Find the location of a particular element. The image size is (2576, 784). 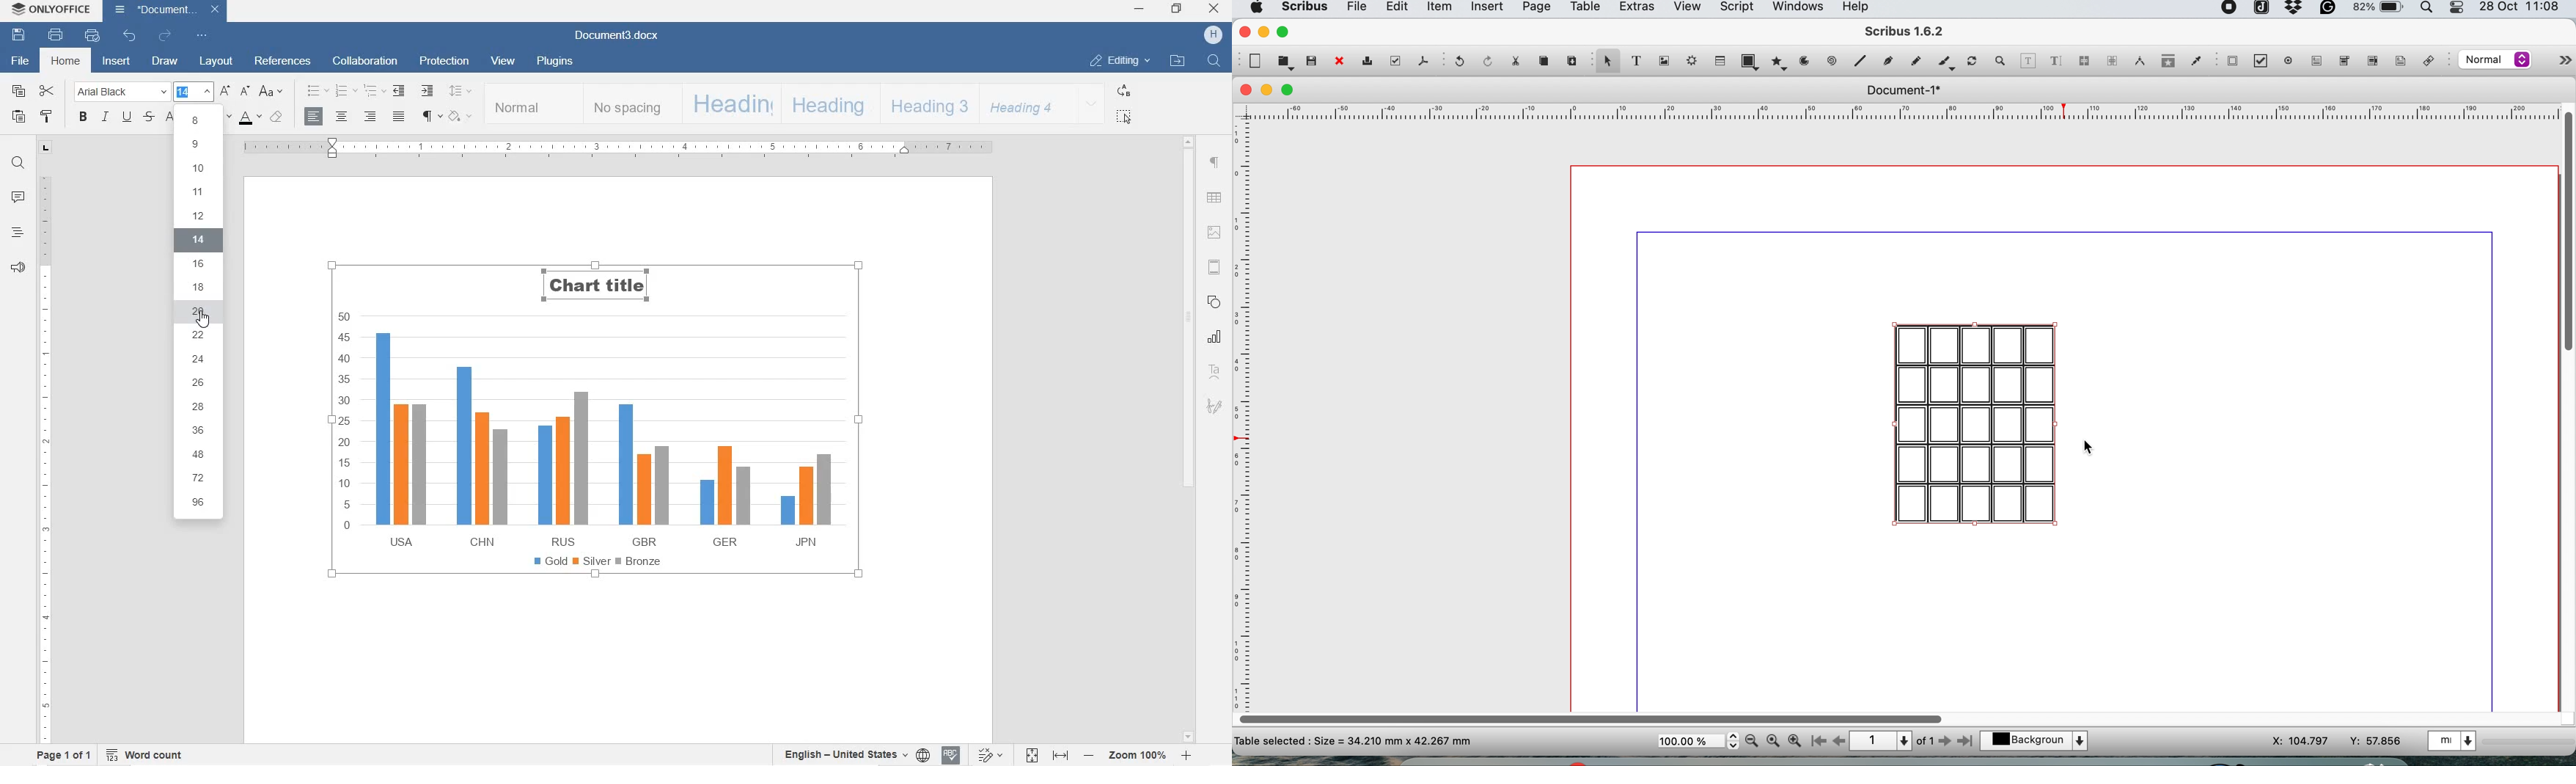

scribus is located at coordinates (1905, 33).